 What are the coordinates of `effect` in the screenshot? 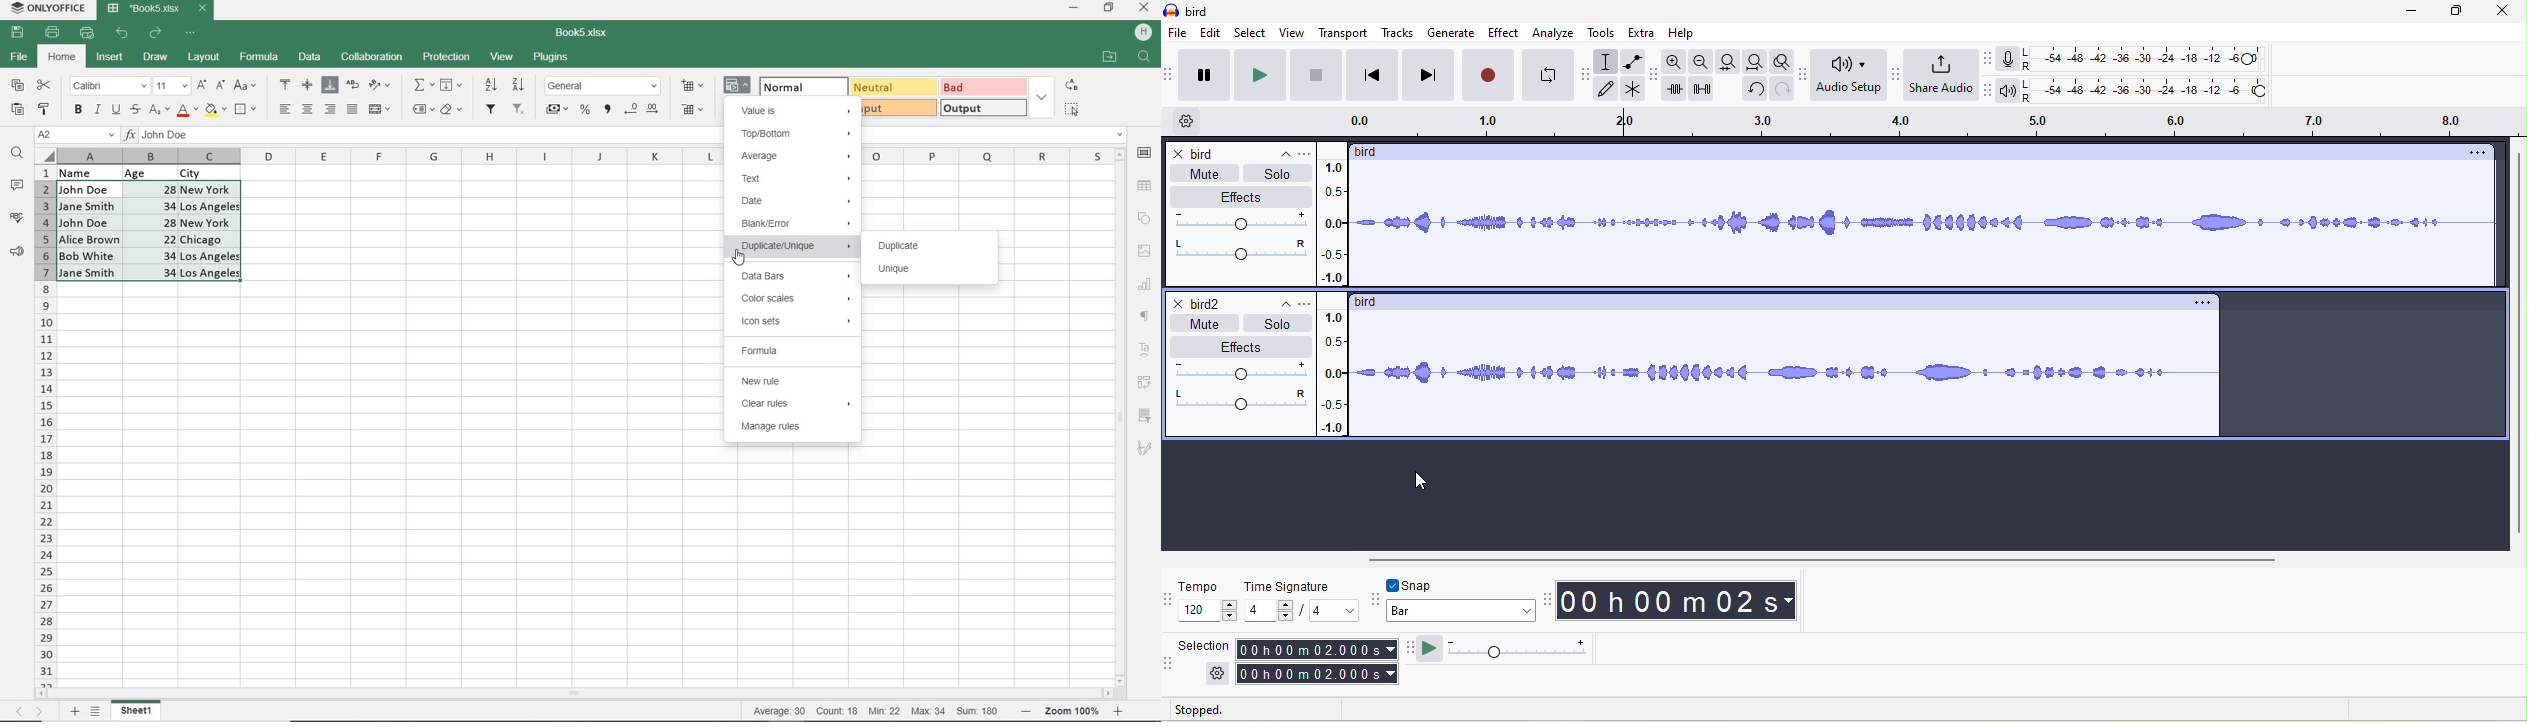 It's located at (1501, 32).